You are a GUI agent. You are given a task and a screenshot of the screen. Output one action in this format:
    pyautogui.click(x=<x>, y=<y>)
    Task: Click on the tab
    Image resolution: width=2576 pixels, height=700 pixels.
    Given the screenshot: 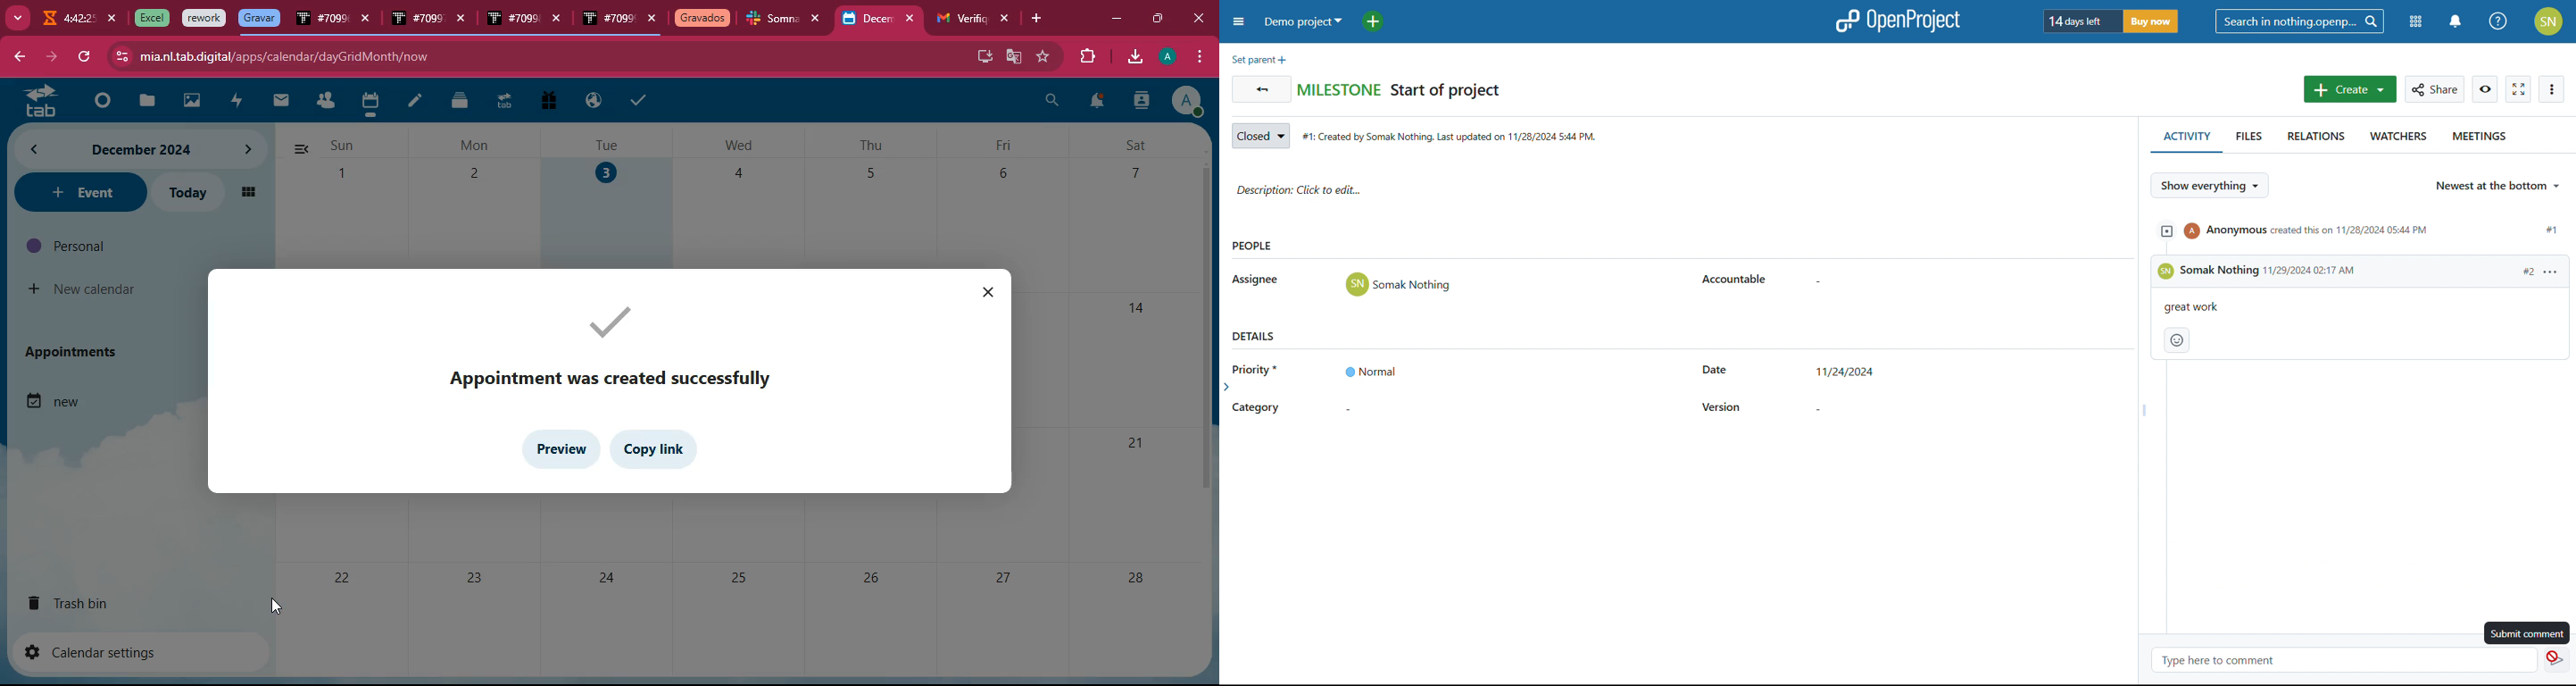 What is the action you would take?
    pyautogui.click(x=66, y=21)
    